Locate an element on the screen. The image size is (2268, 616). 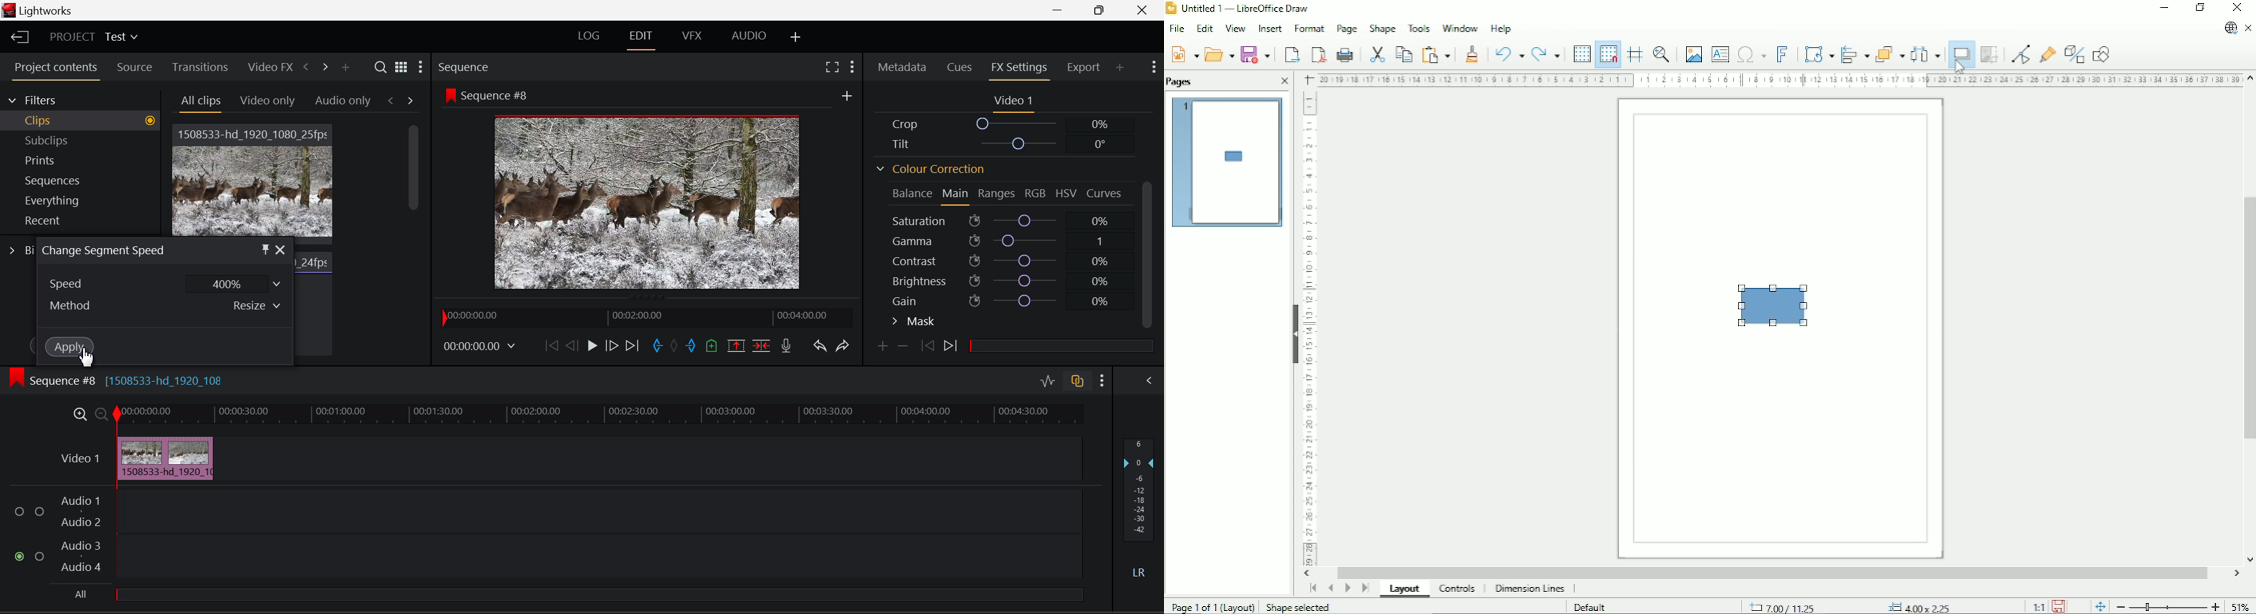
EDIT is located at coordinates (644, 38).